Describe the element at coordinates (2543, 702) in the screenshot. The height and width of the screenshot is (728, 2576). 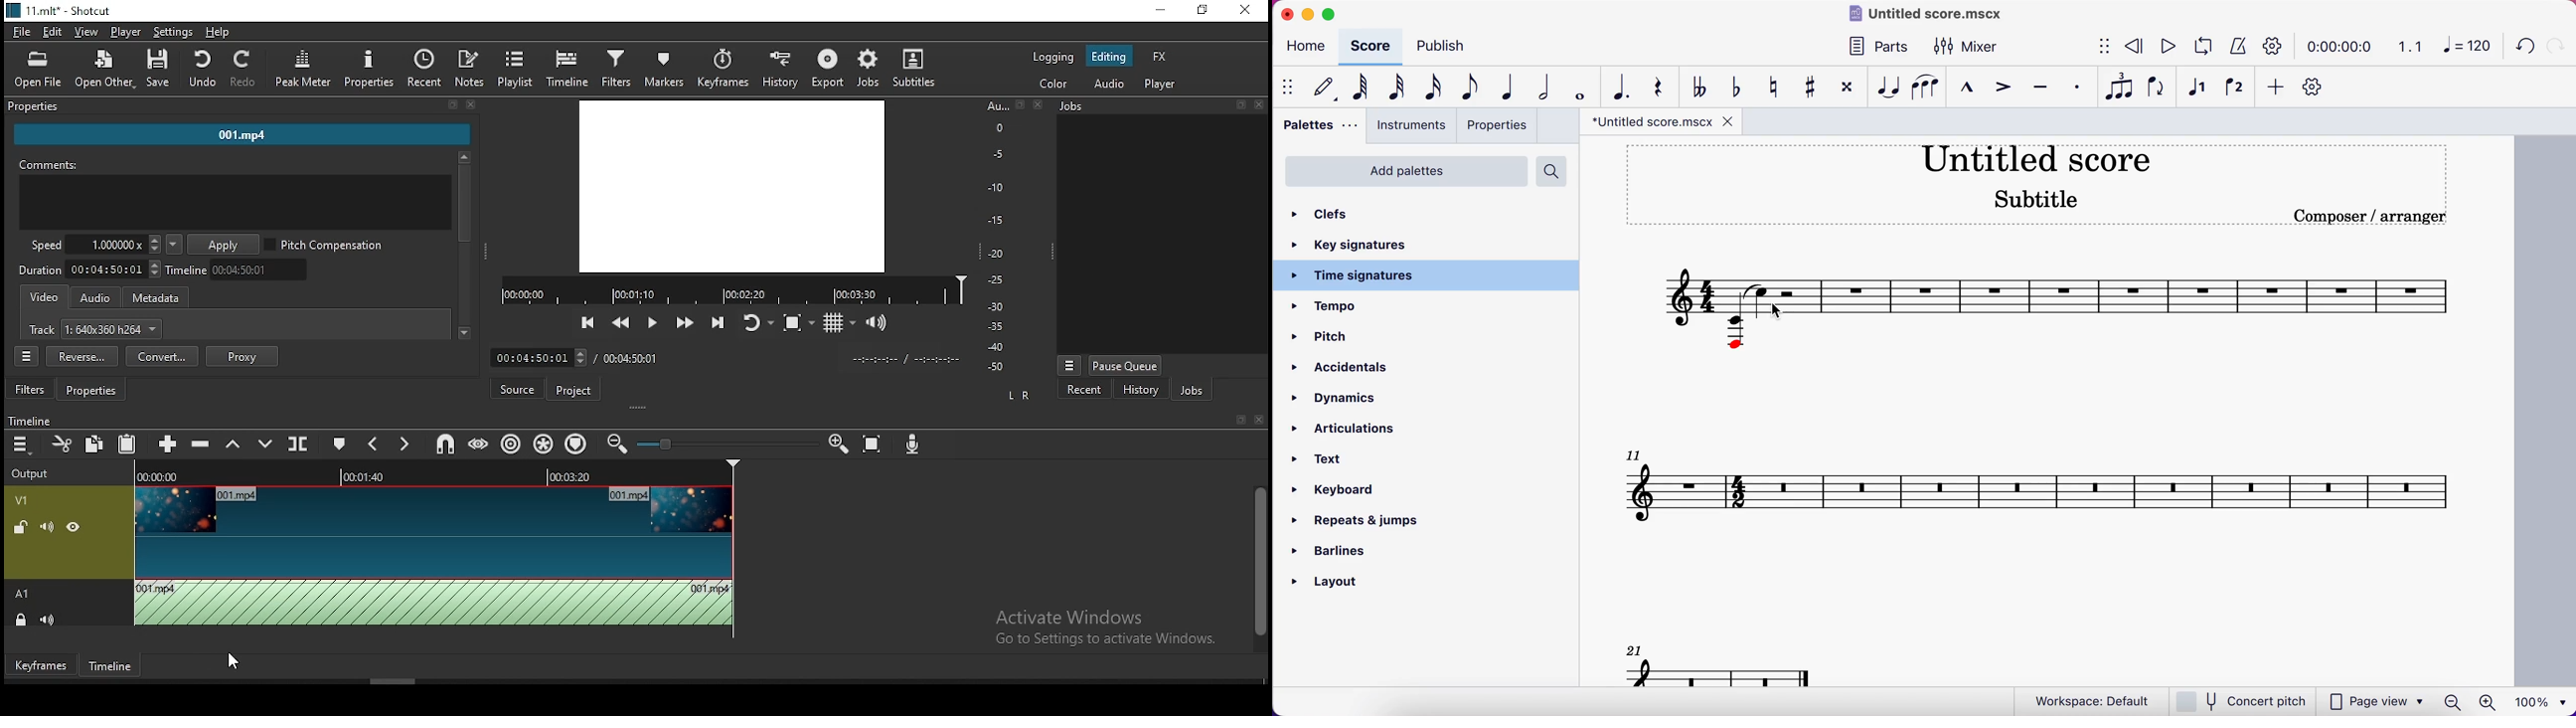
I see `100%` at that location.